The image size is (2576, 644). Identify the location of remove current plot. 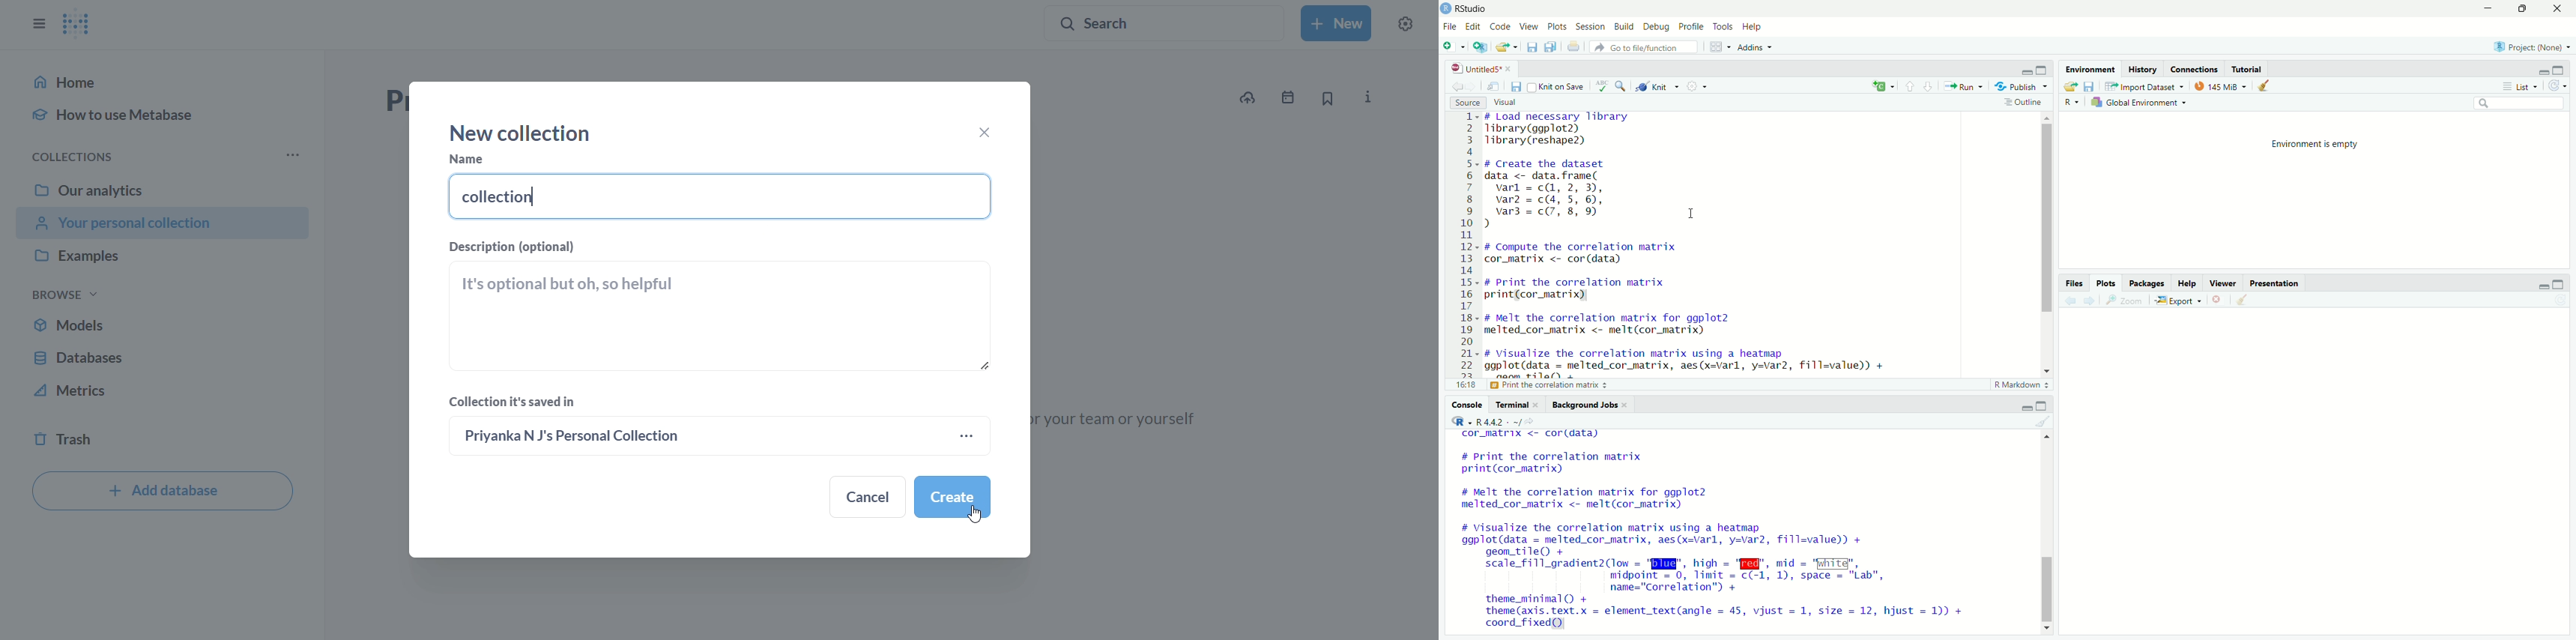
(2218, 299).